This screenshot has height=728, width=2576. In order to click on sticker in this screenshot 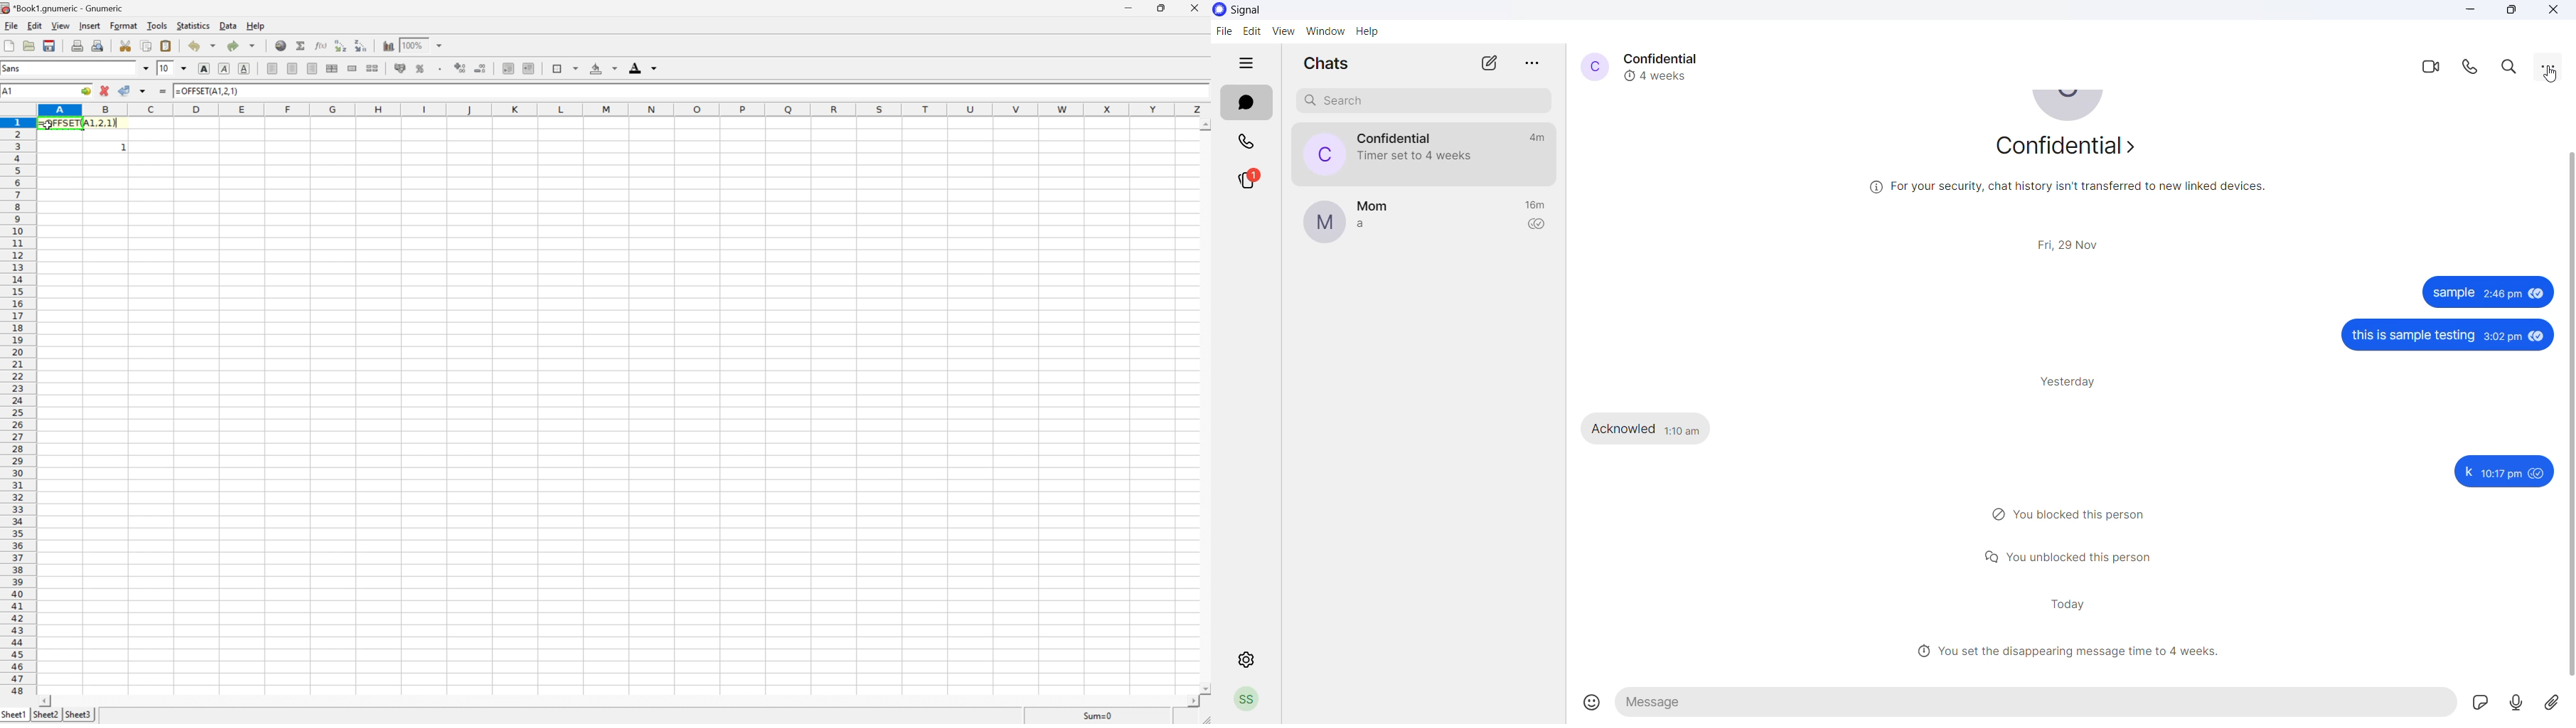, I will do `click(2487, 703)`.